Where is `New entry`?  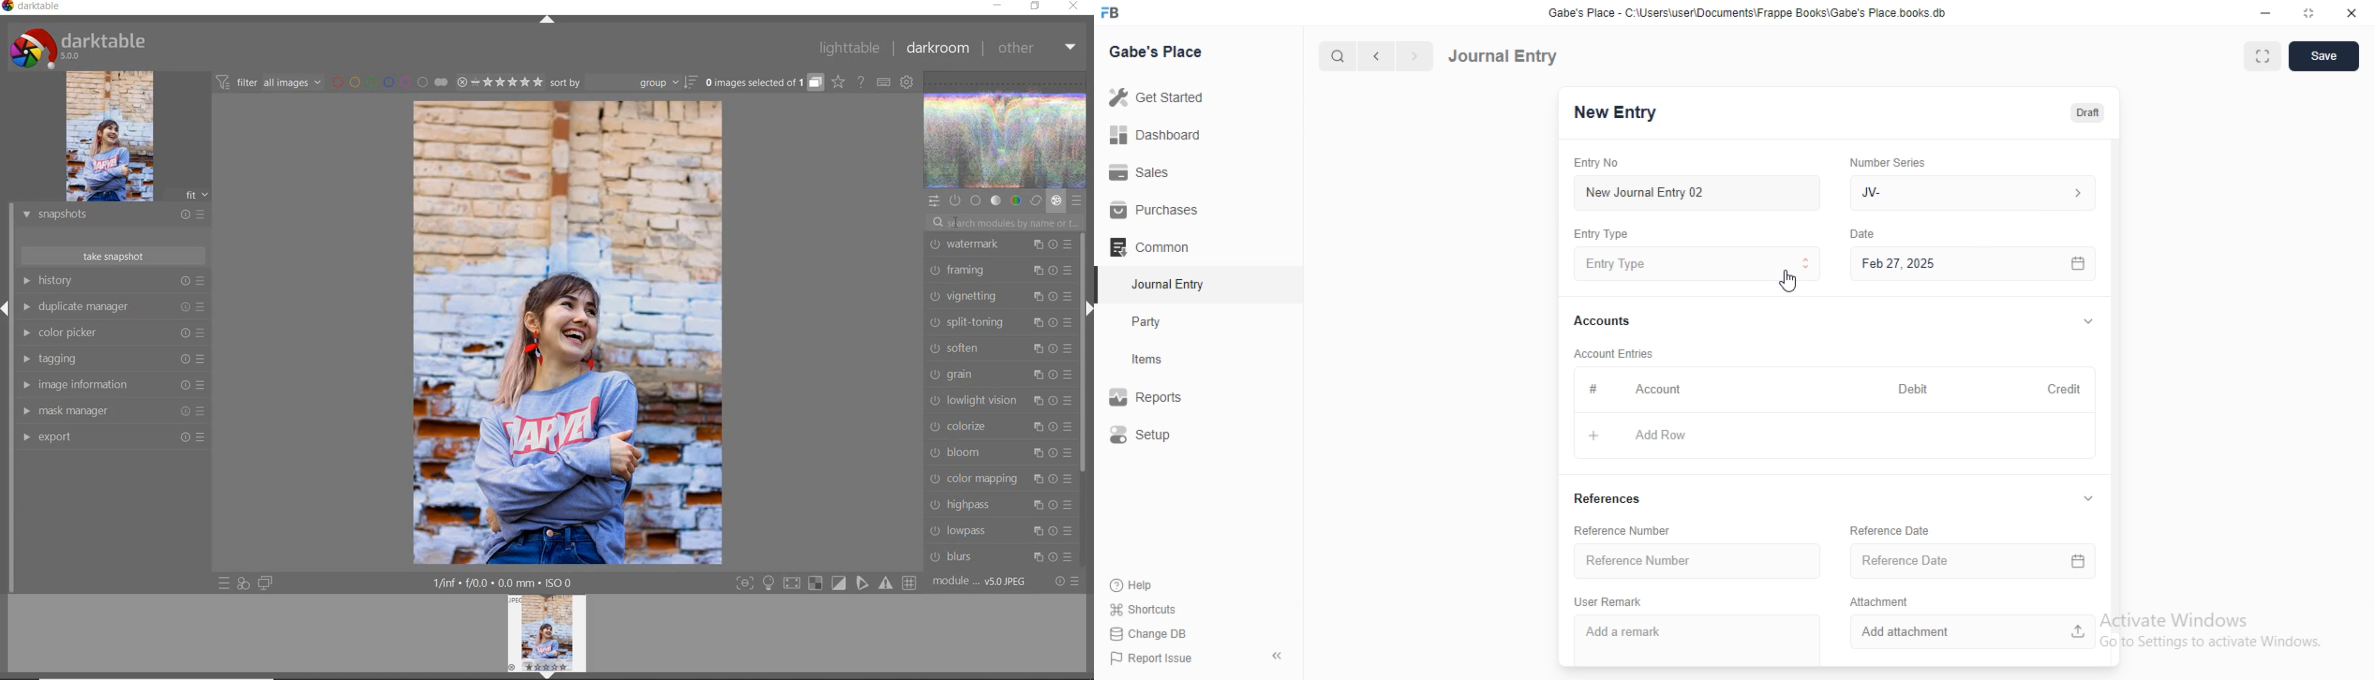
New entry is located at coordinates (1621, 114).